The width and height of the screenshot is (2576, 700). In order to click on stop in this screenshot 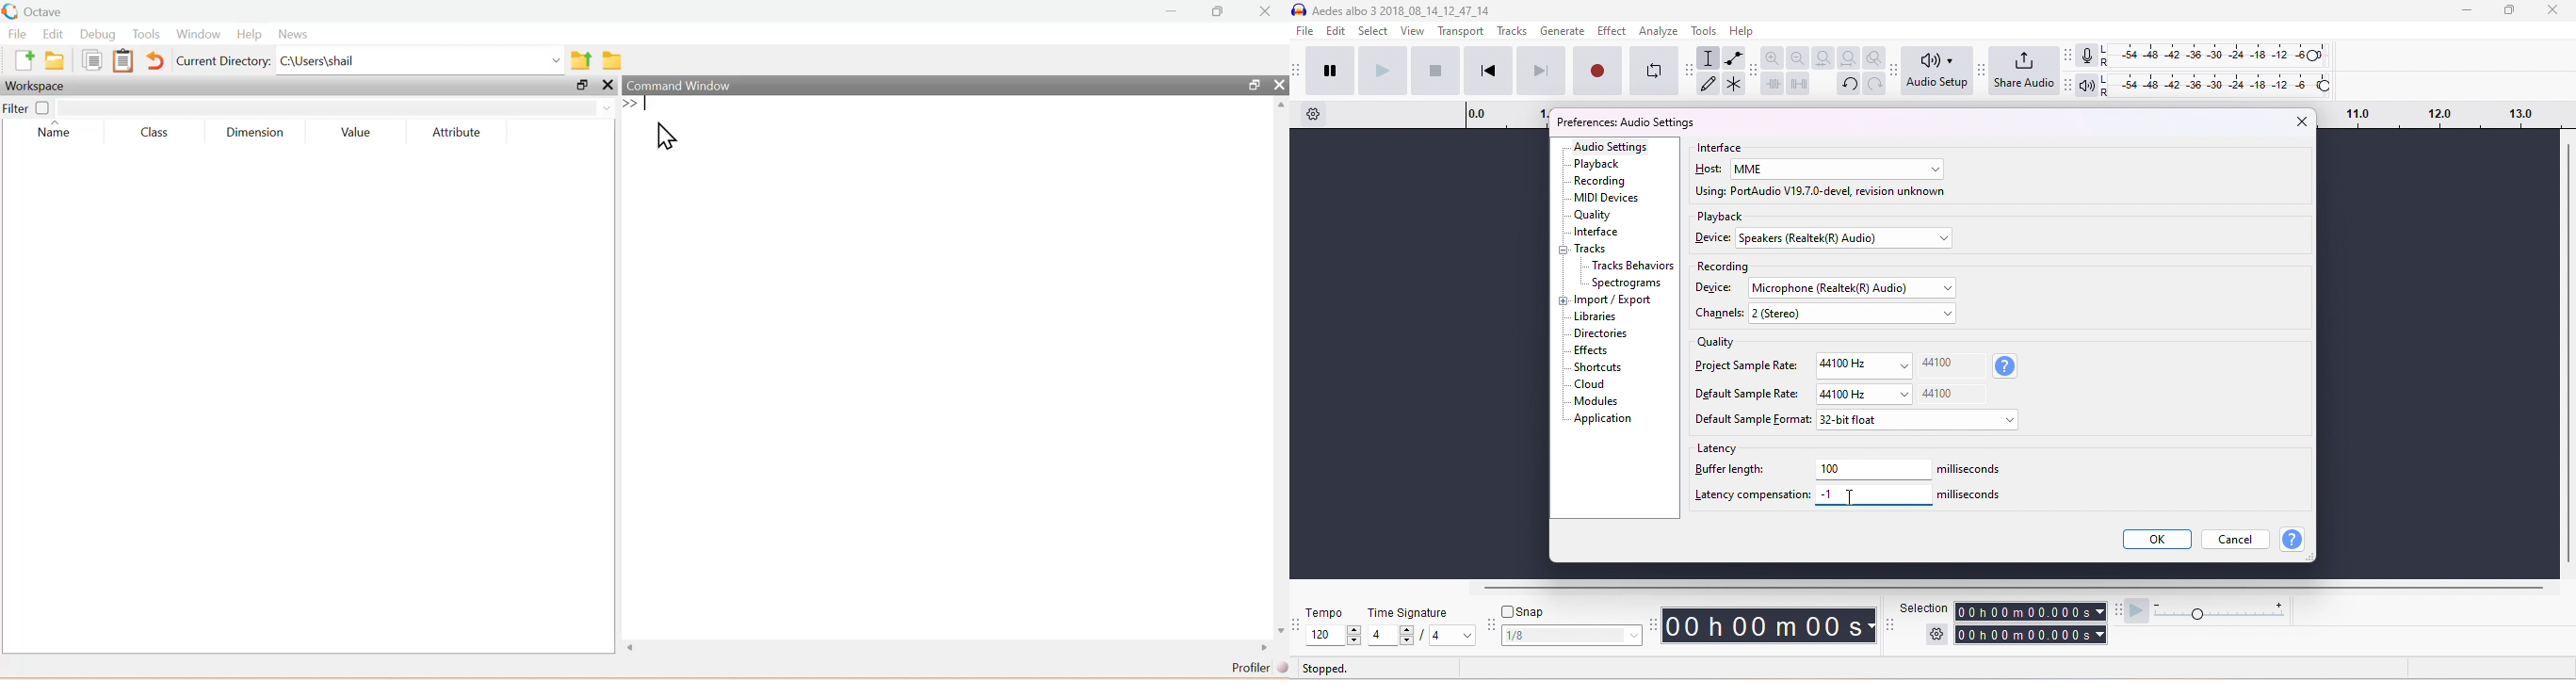, I will do `click(1434, 70)`.